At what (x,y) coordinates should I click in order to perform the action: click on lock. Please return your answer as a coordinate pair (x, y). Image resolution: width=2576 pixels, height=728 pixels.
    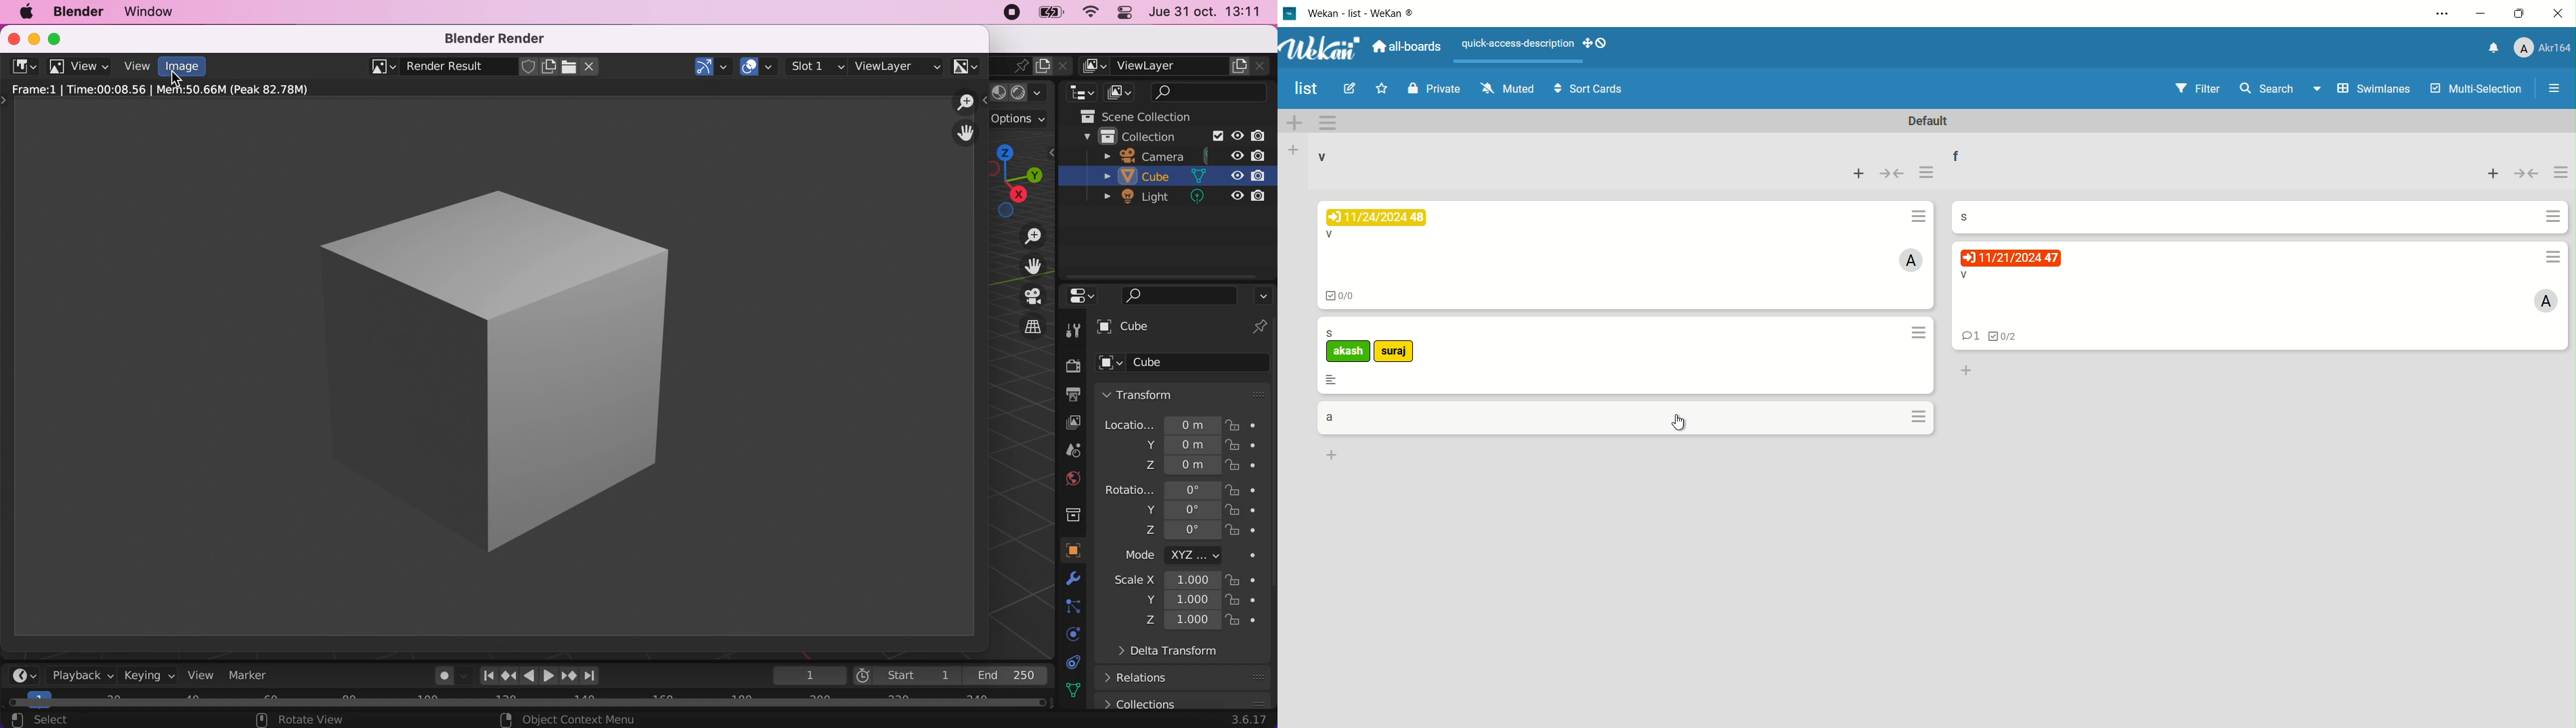
    Looking at the image, I should click on (1244, 532).